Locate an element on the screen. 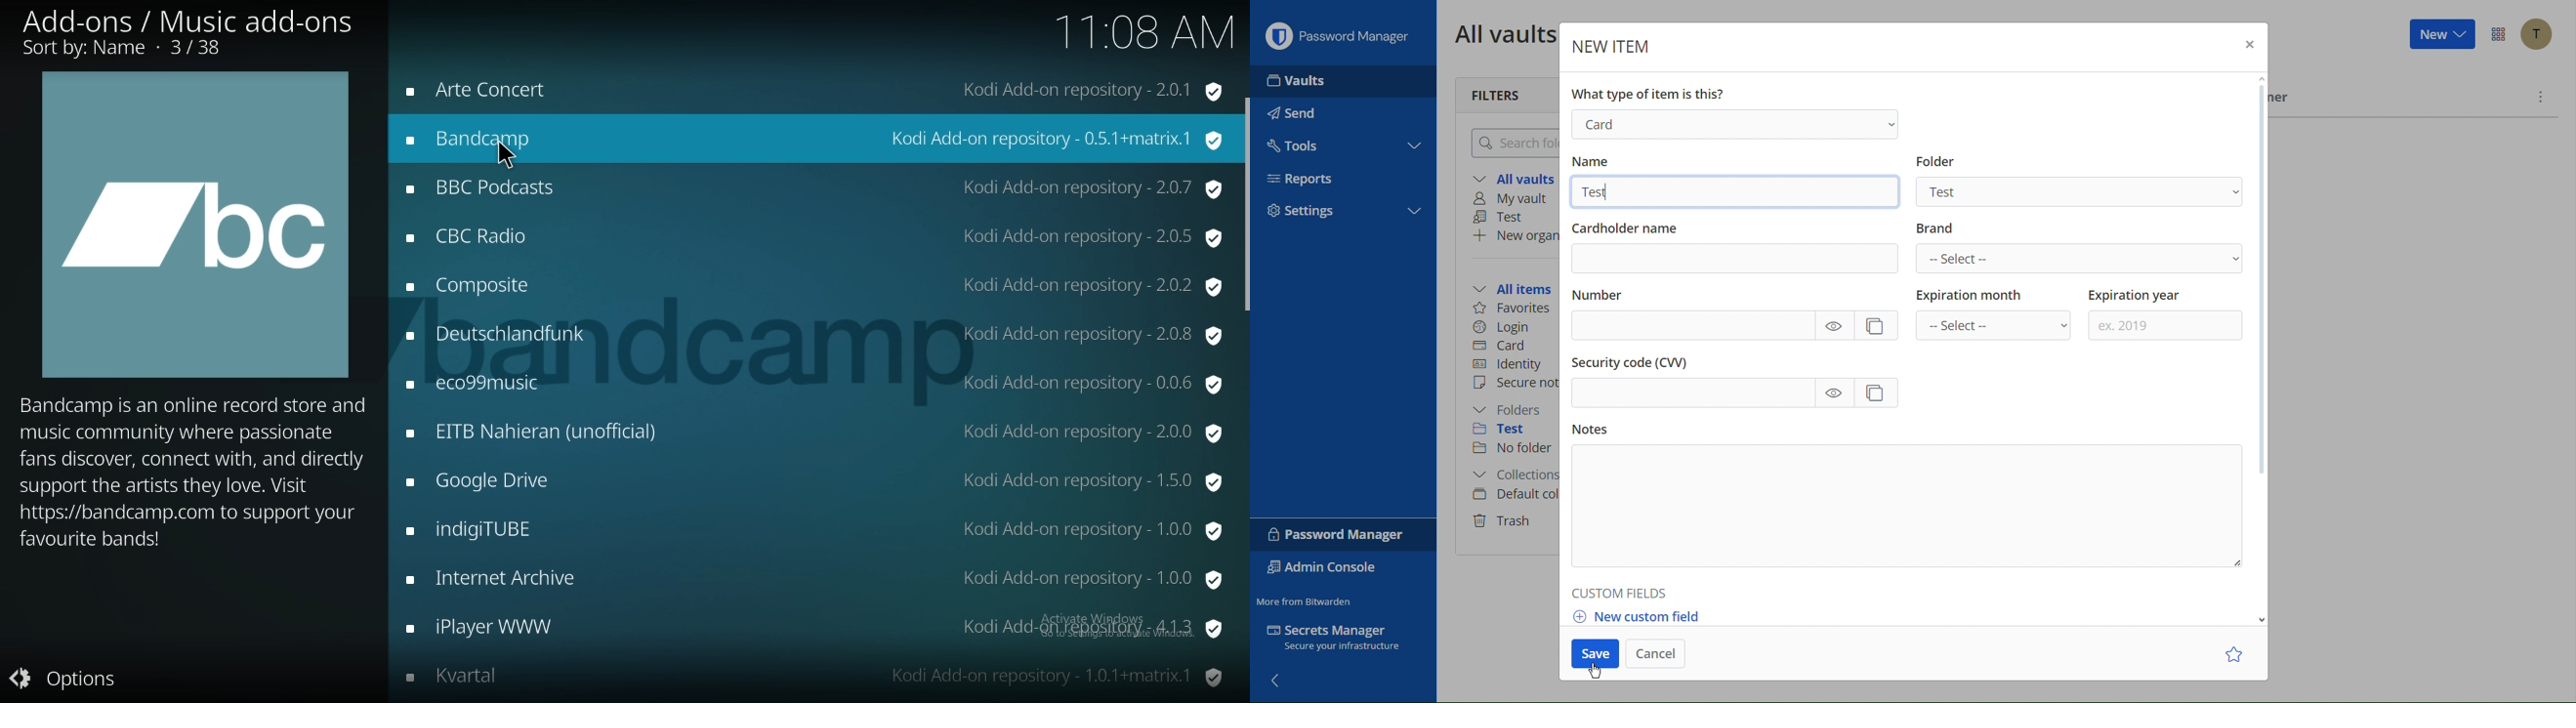 The width and height of the screenshot is (2576, 728). add on is located at coordinates (814, 138).